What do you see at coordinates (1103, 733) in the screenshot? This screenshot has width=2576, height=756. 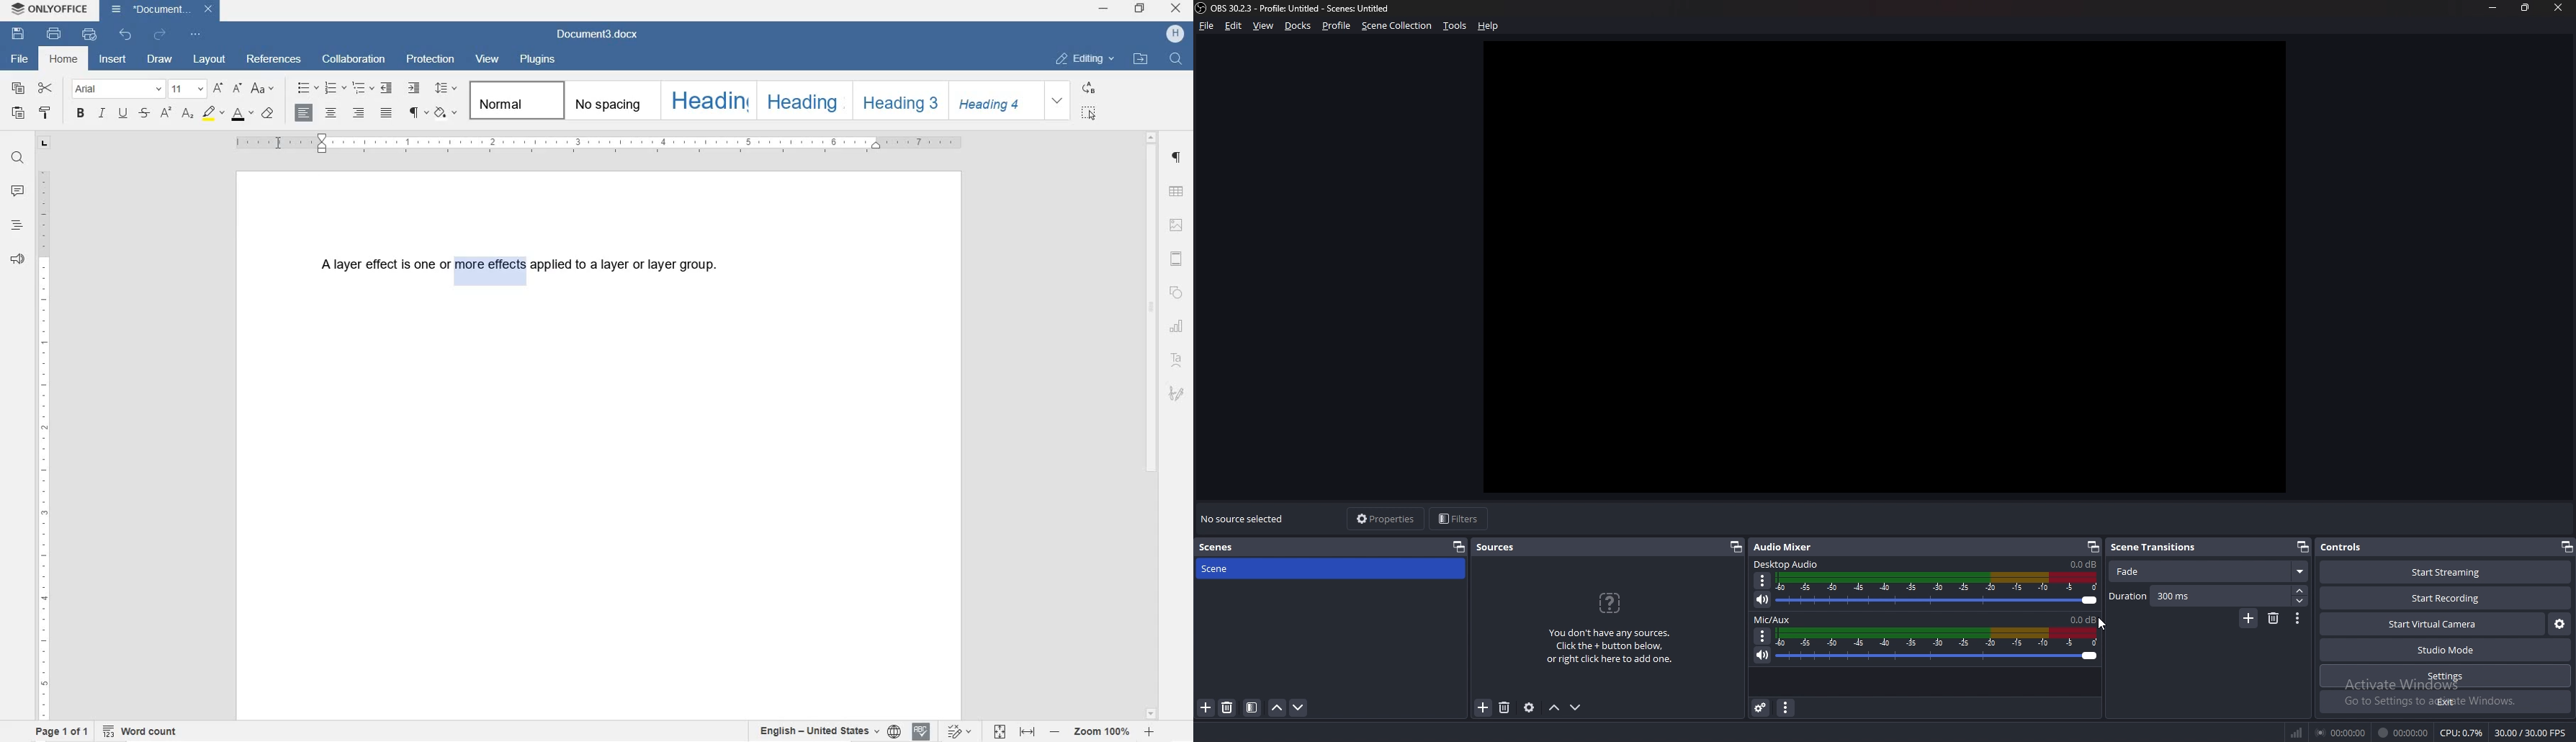 I see `ZOOM IN OR OUT` at bounding box center [1103, 733].